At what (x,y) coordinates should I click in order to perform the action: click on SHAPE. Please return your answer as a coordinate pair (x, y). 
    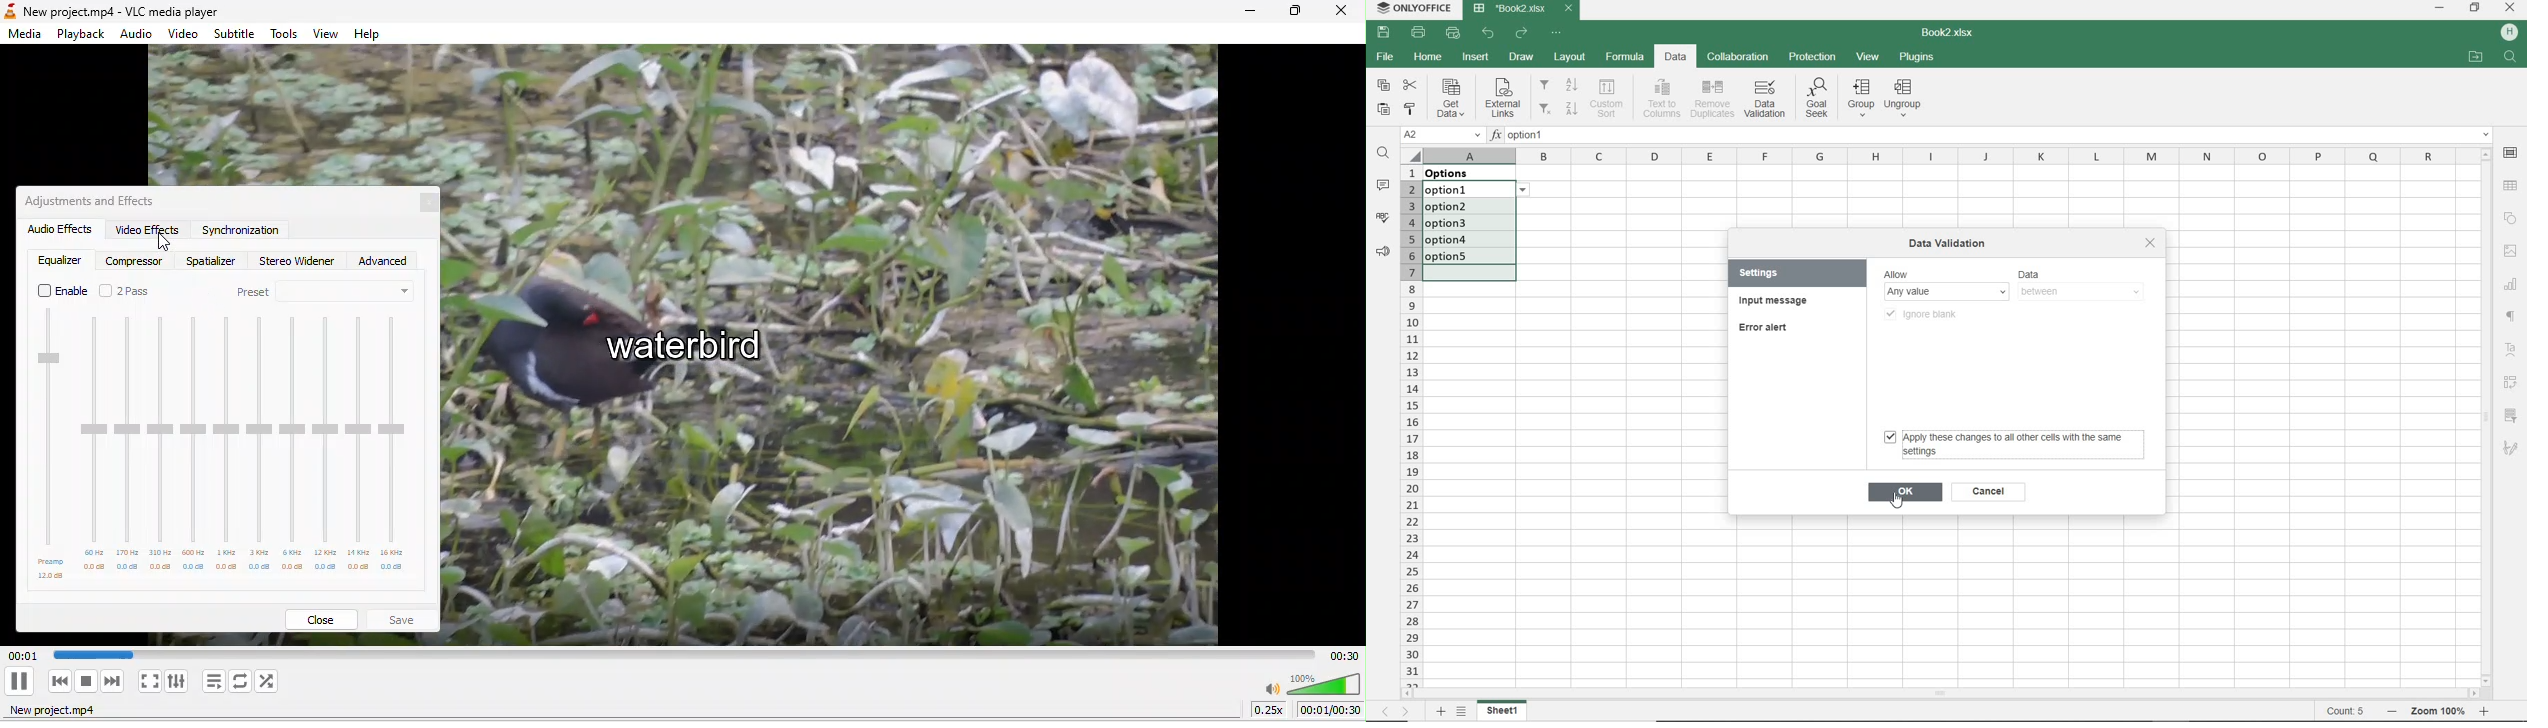
    Looking at the image, I should click on (2513, 219).